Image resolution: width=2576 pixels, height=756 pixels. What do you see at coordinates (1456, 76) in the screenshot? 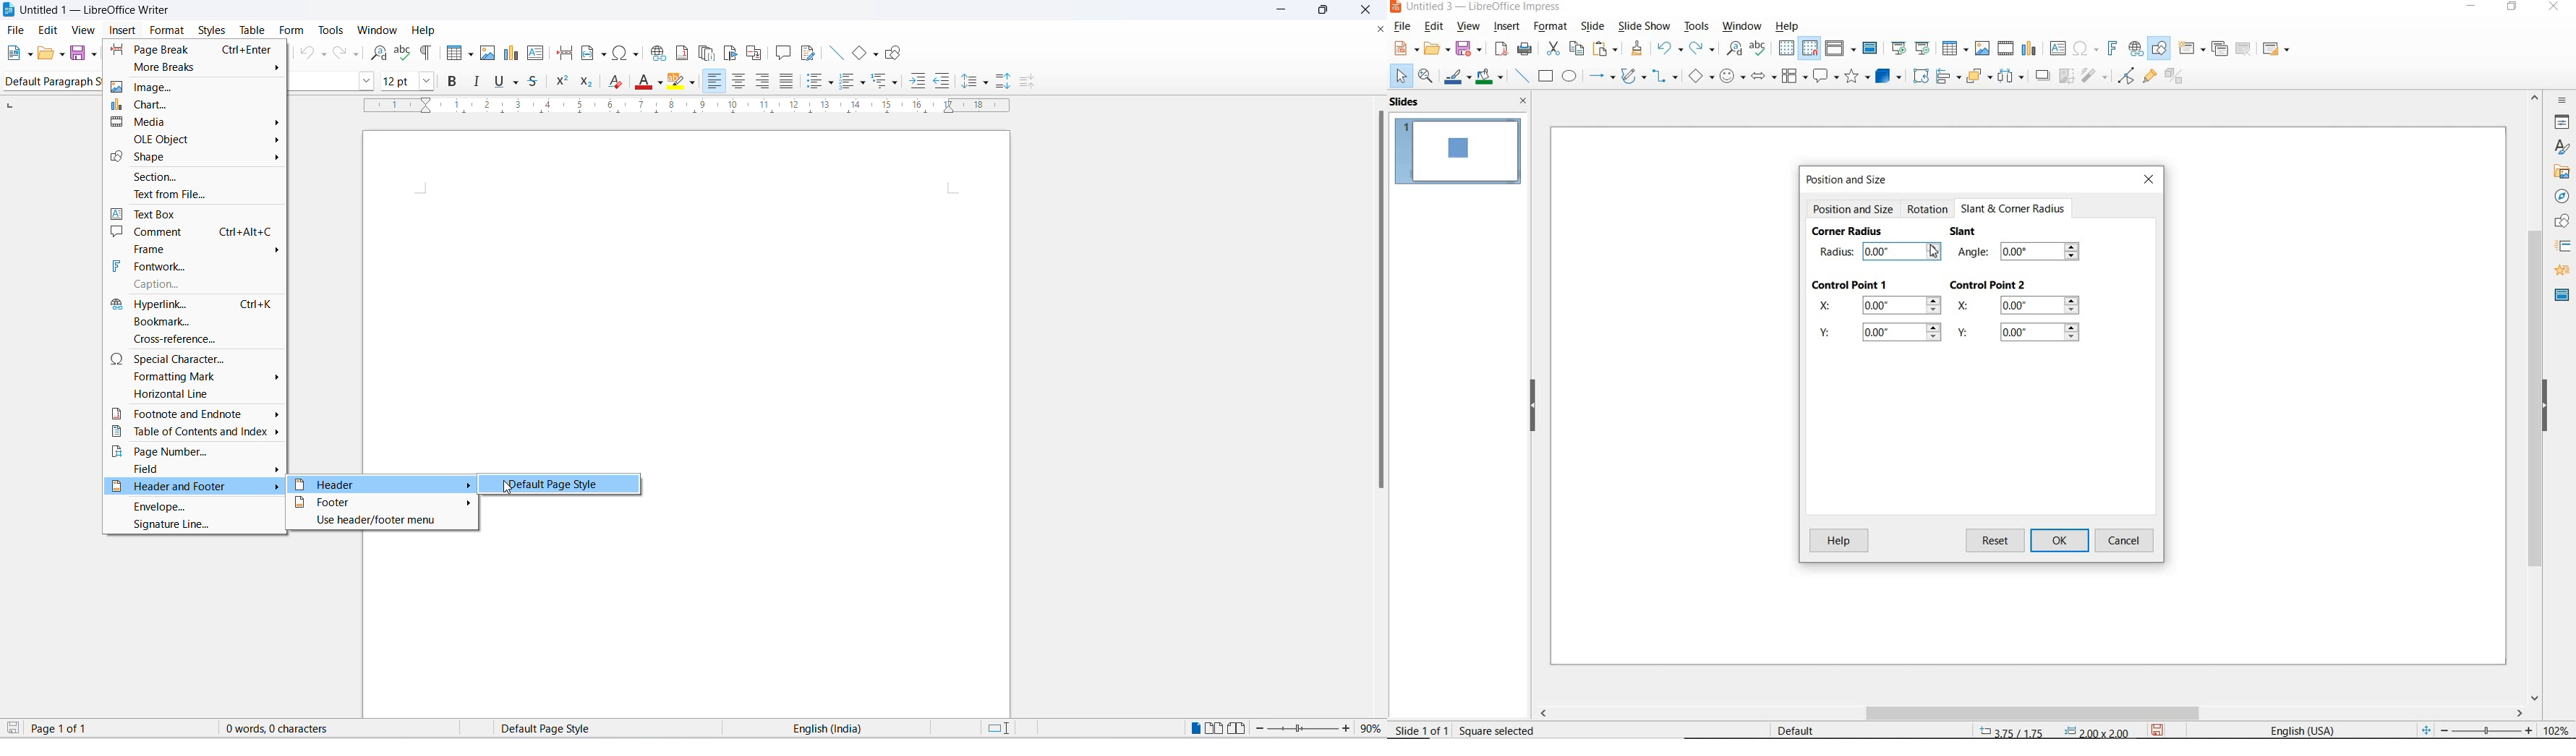
I see `line color` at bounding box center [1456, 76].